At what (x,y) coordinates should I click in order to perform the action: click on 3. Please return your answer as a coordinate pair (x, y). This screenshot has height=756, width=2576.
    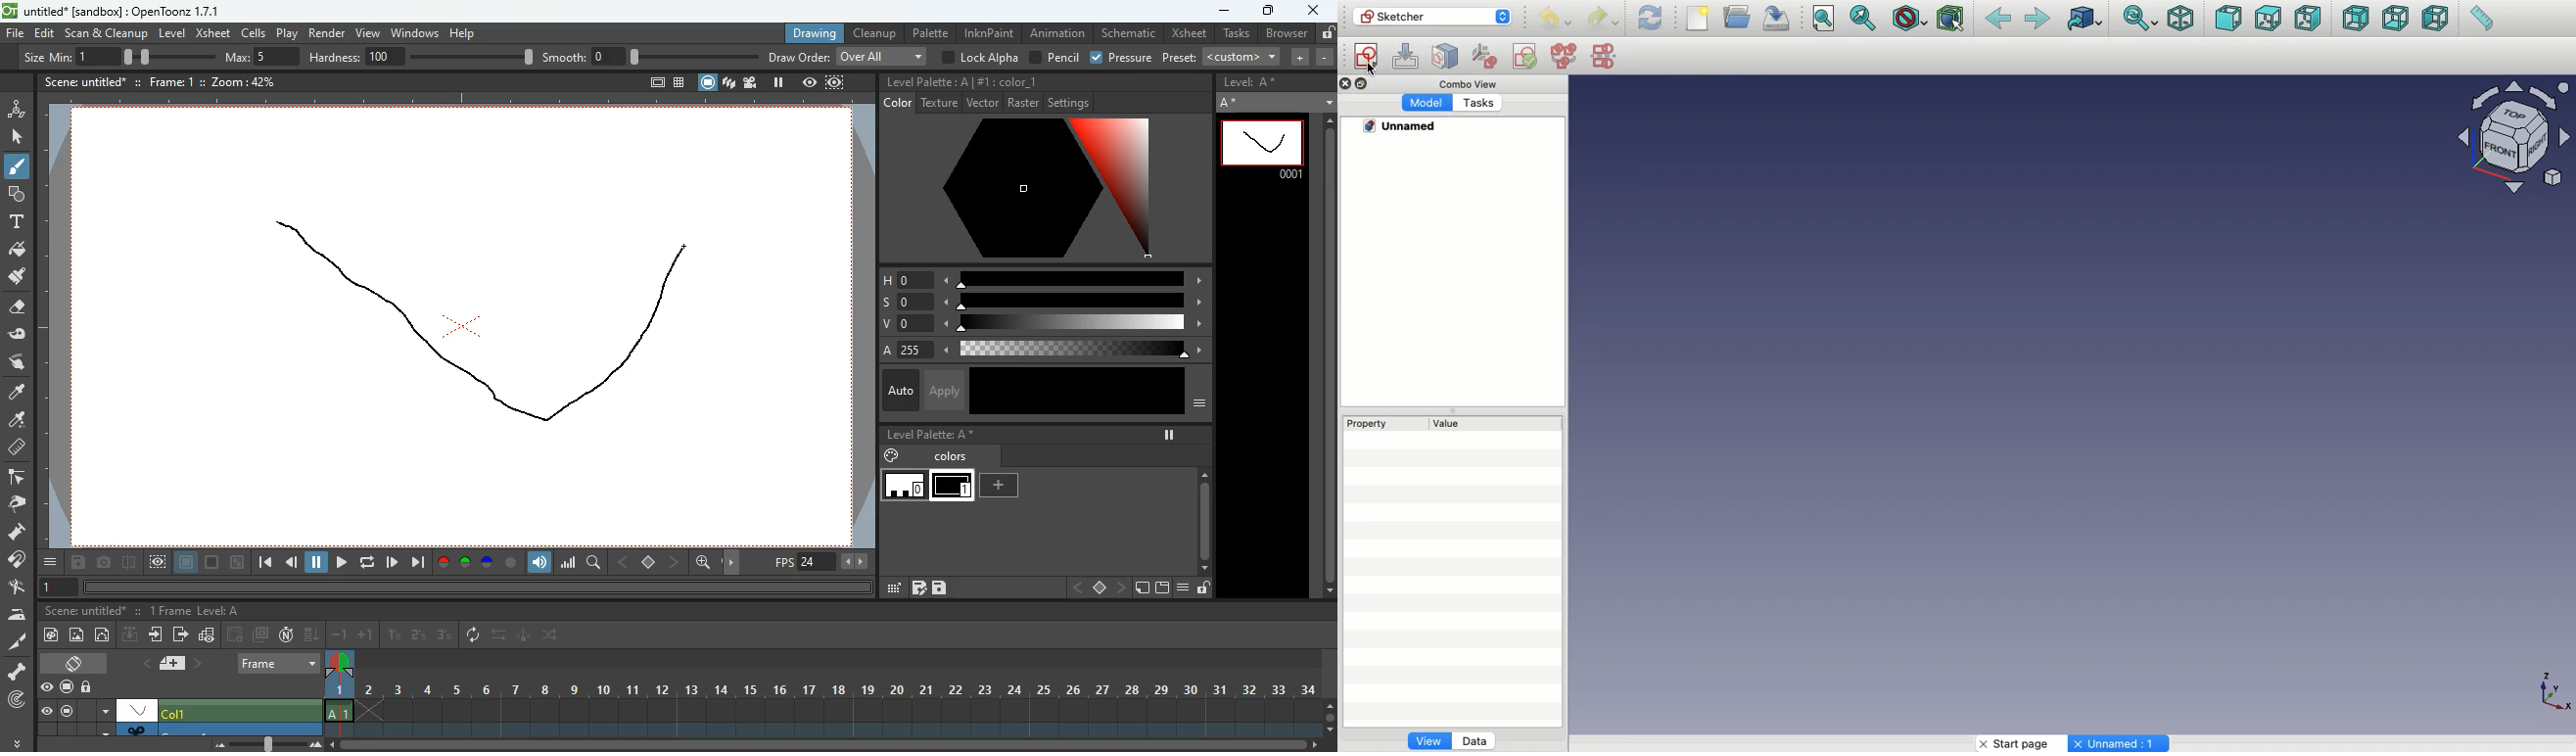
    Looking at the image, I should click on (444, 635).